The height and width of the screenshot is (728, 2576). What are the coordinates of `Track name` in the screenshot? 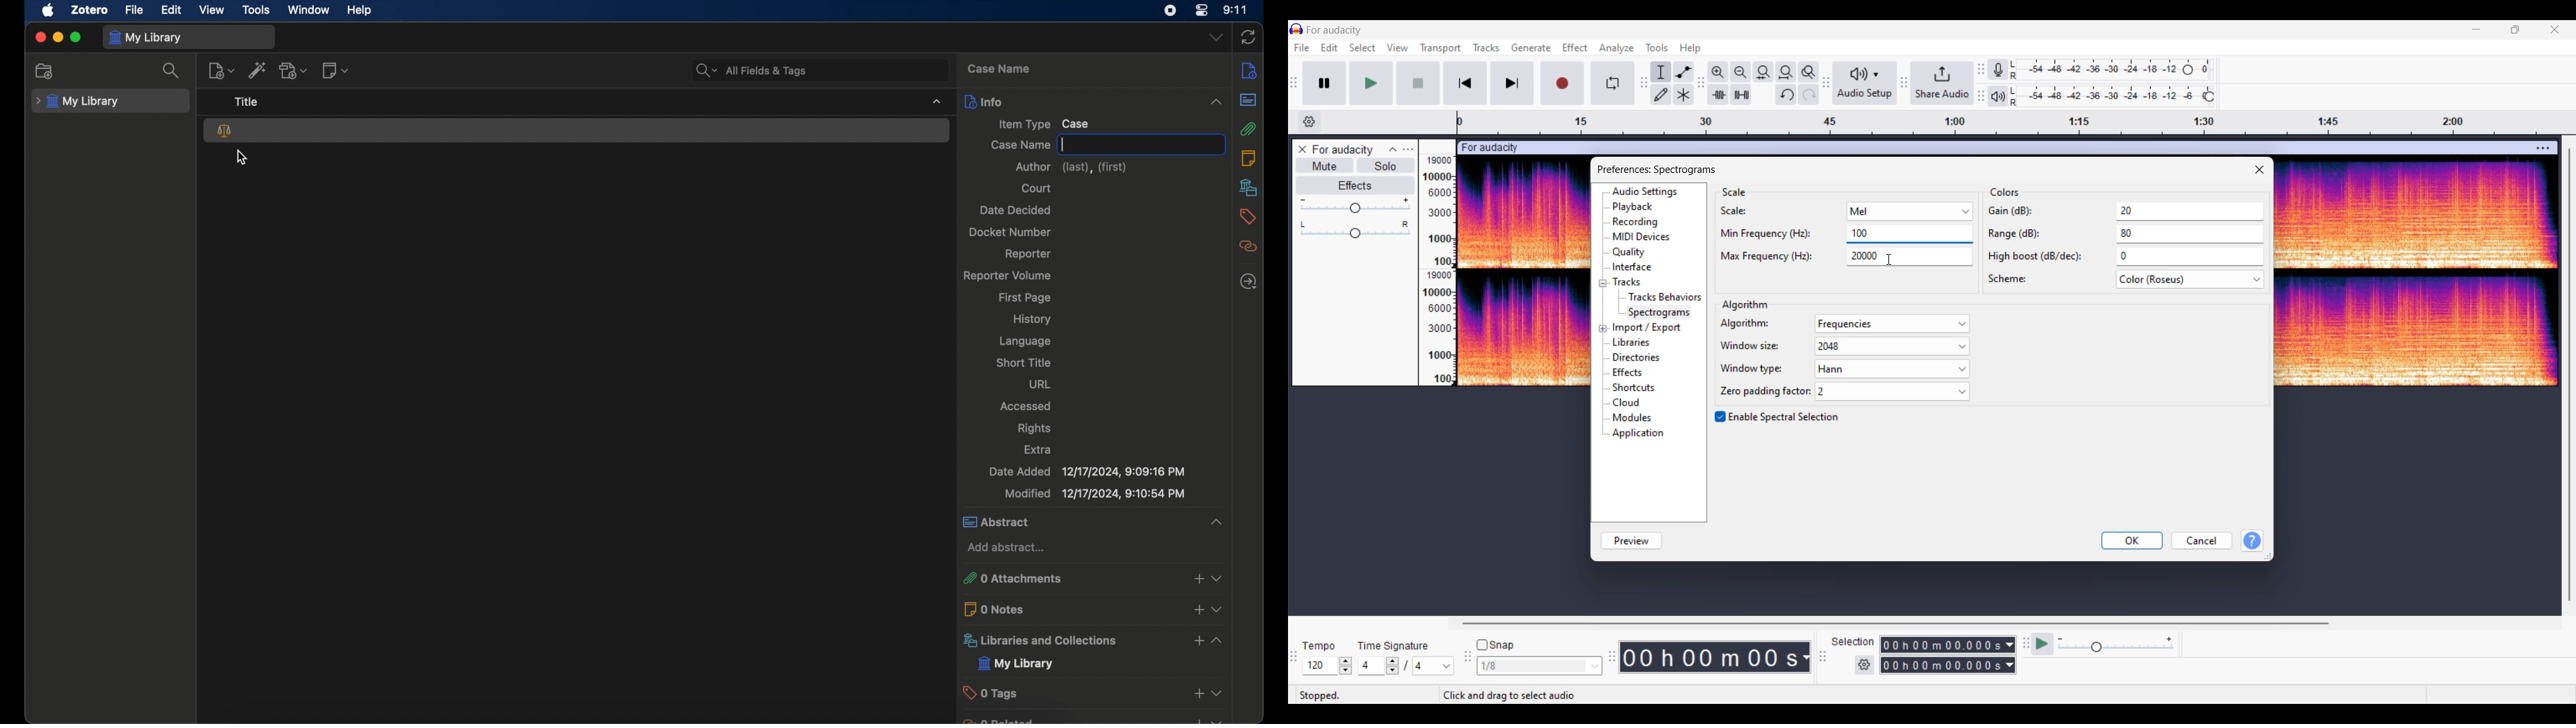 It's located at (1343, 149).